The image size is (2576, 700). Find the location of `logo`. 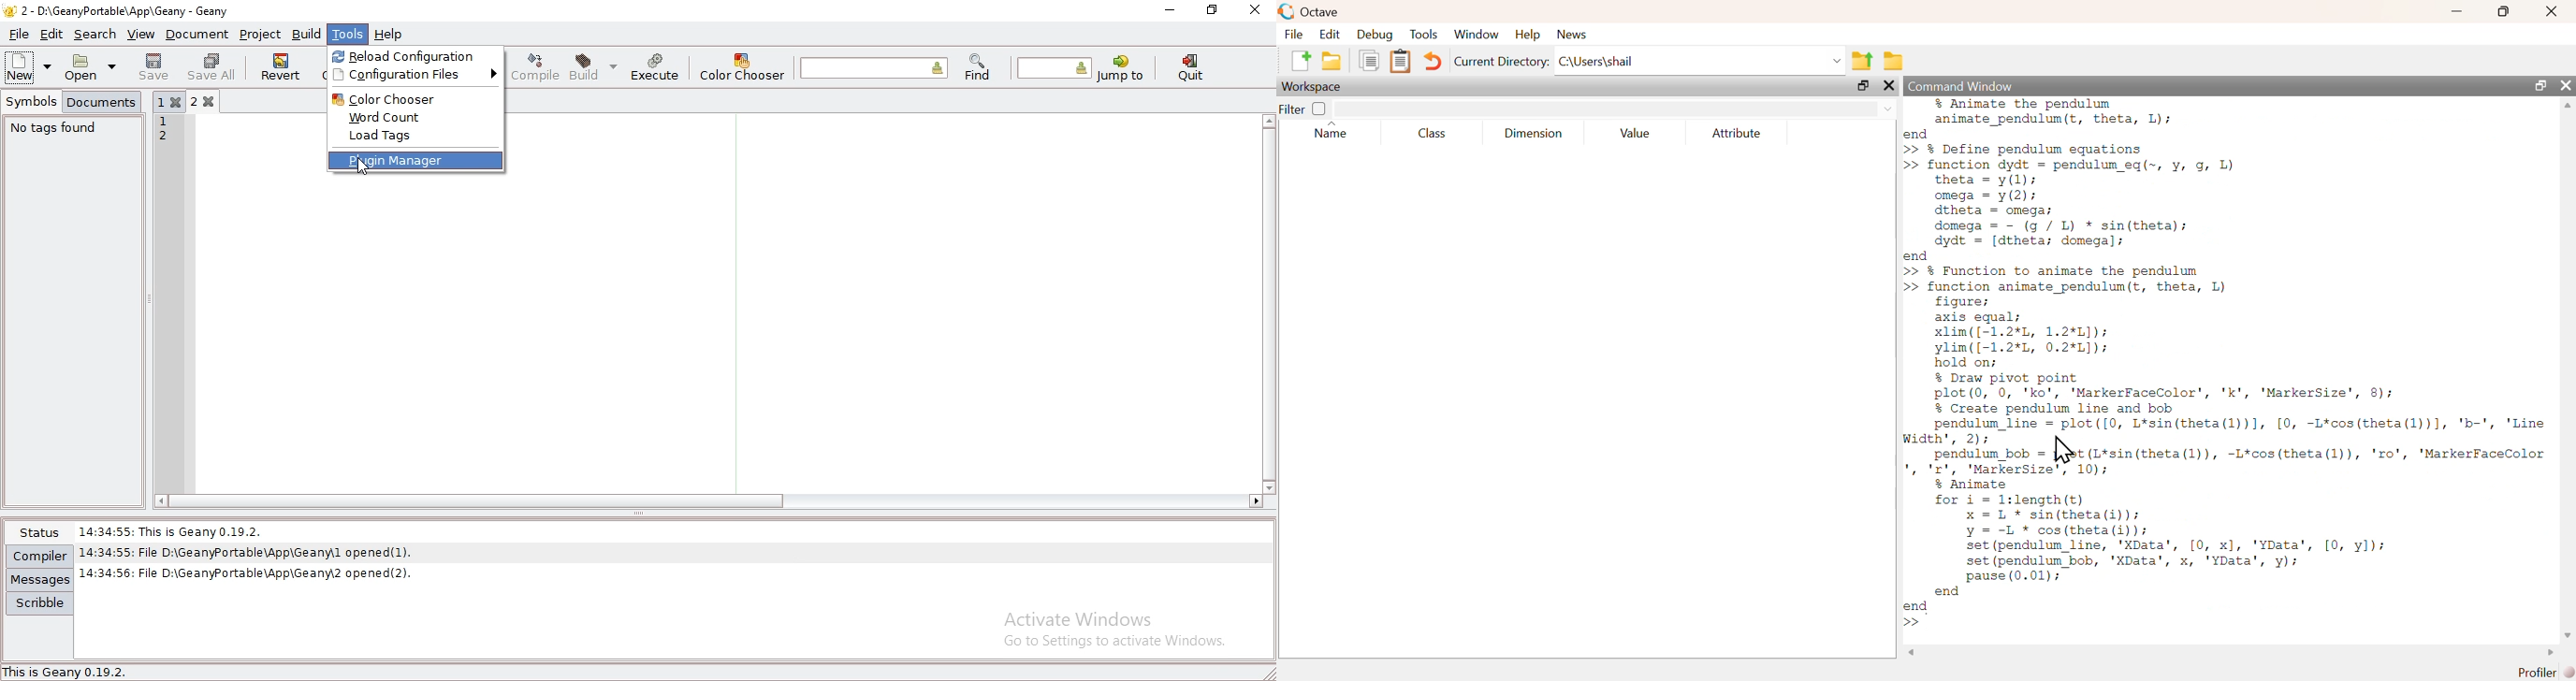

logo is located at coordinates (1287, 11).